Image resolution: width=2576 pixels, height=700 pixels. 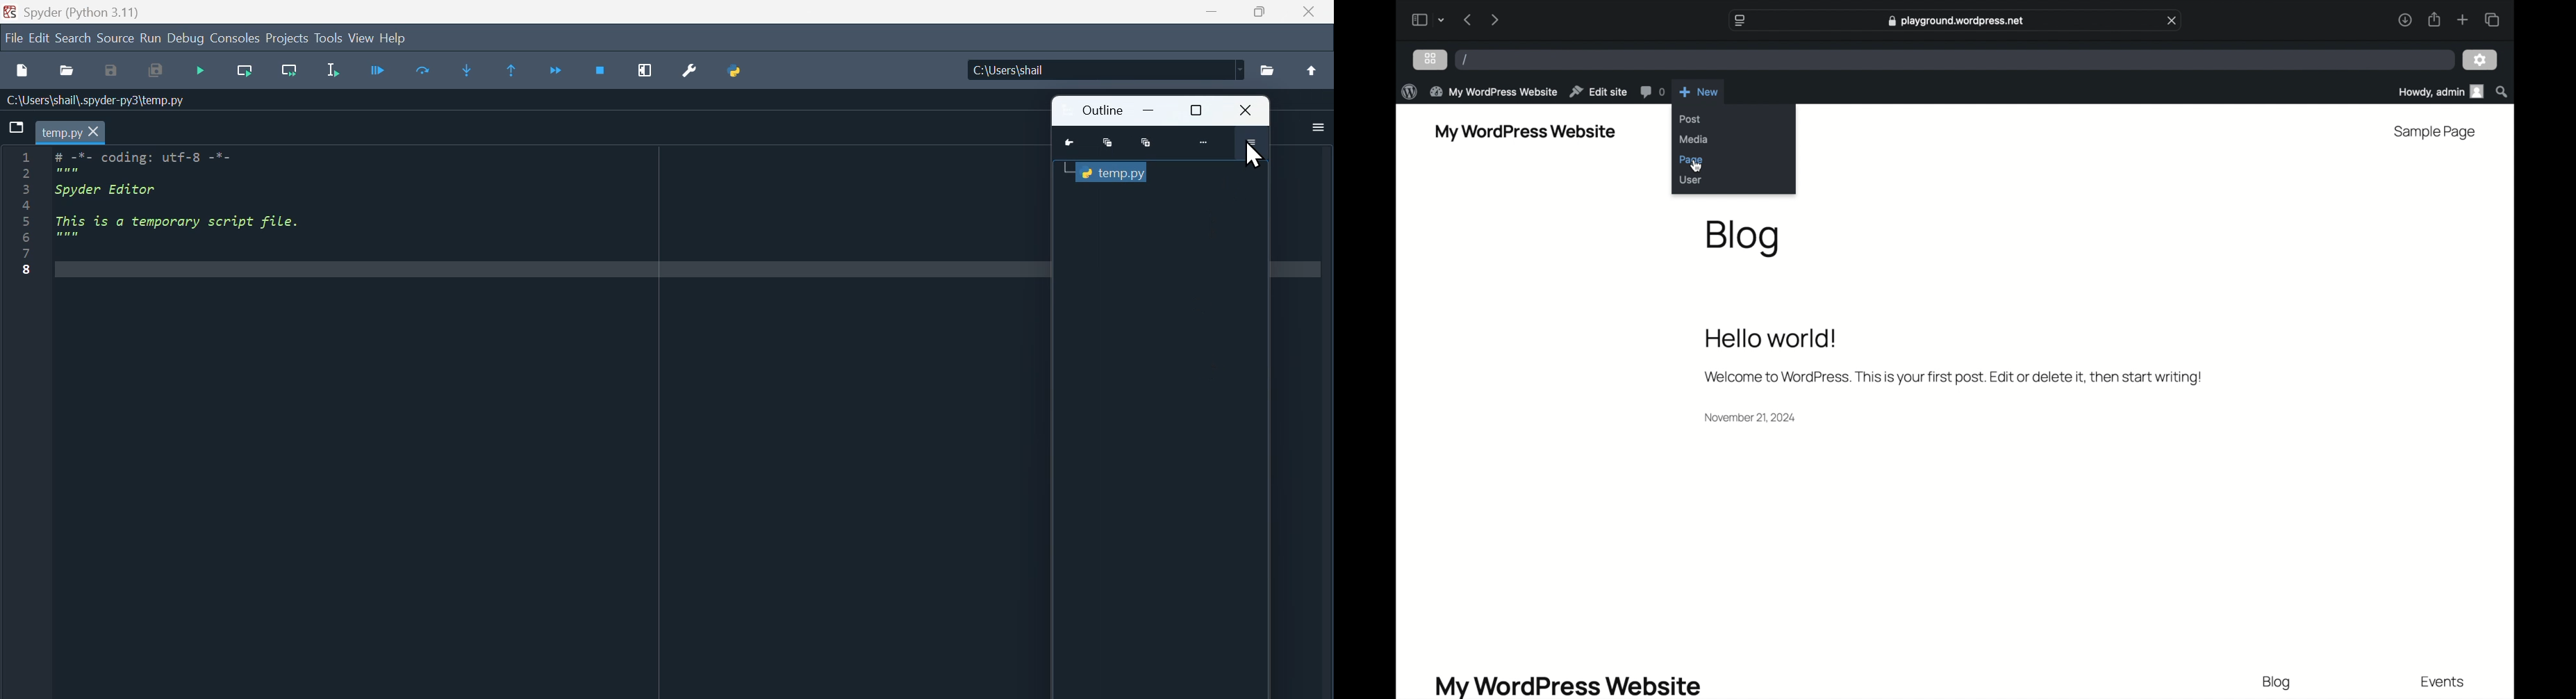 What do you see at coordinates (288, 36) in the screenshot?
I see `Projects` at bounding box center [288, 36].